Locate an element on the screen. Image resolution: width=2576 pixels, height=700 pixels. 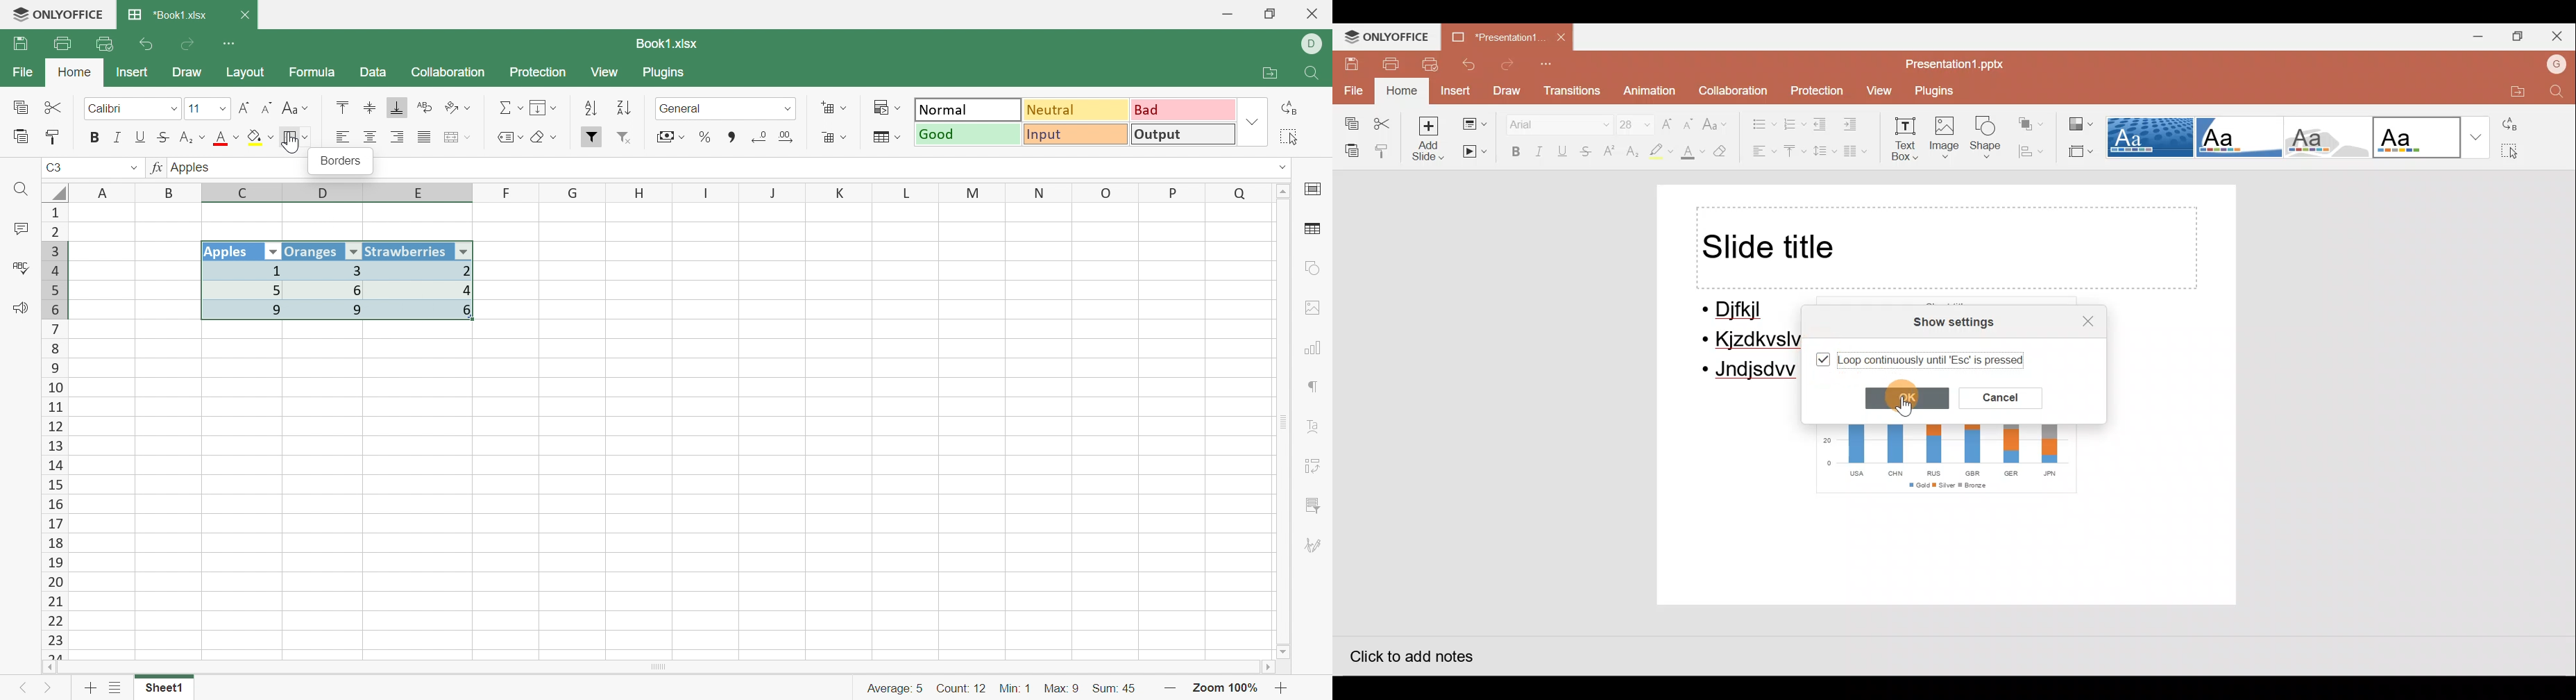
Calibri is located at coordinates (106, 109).